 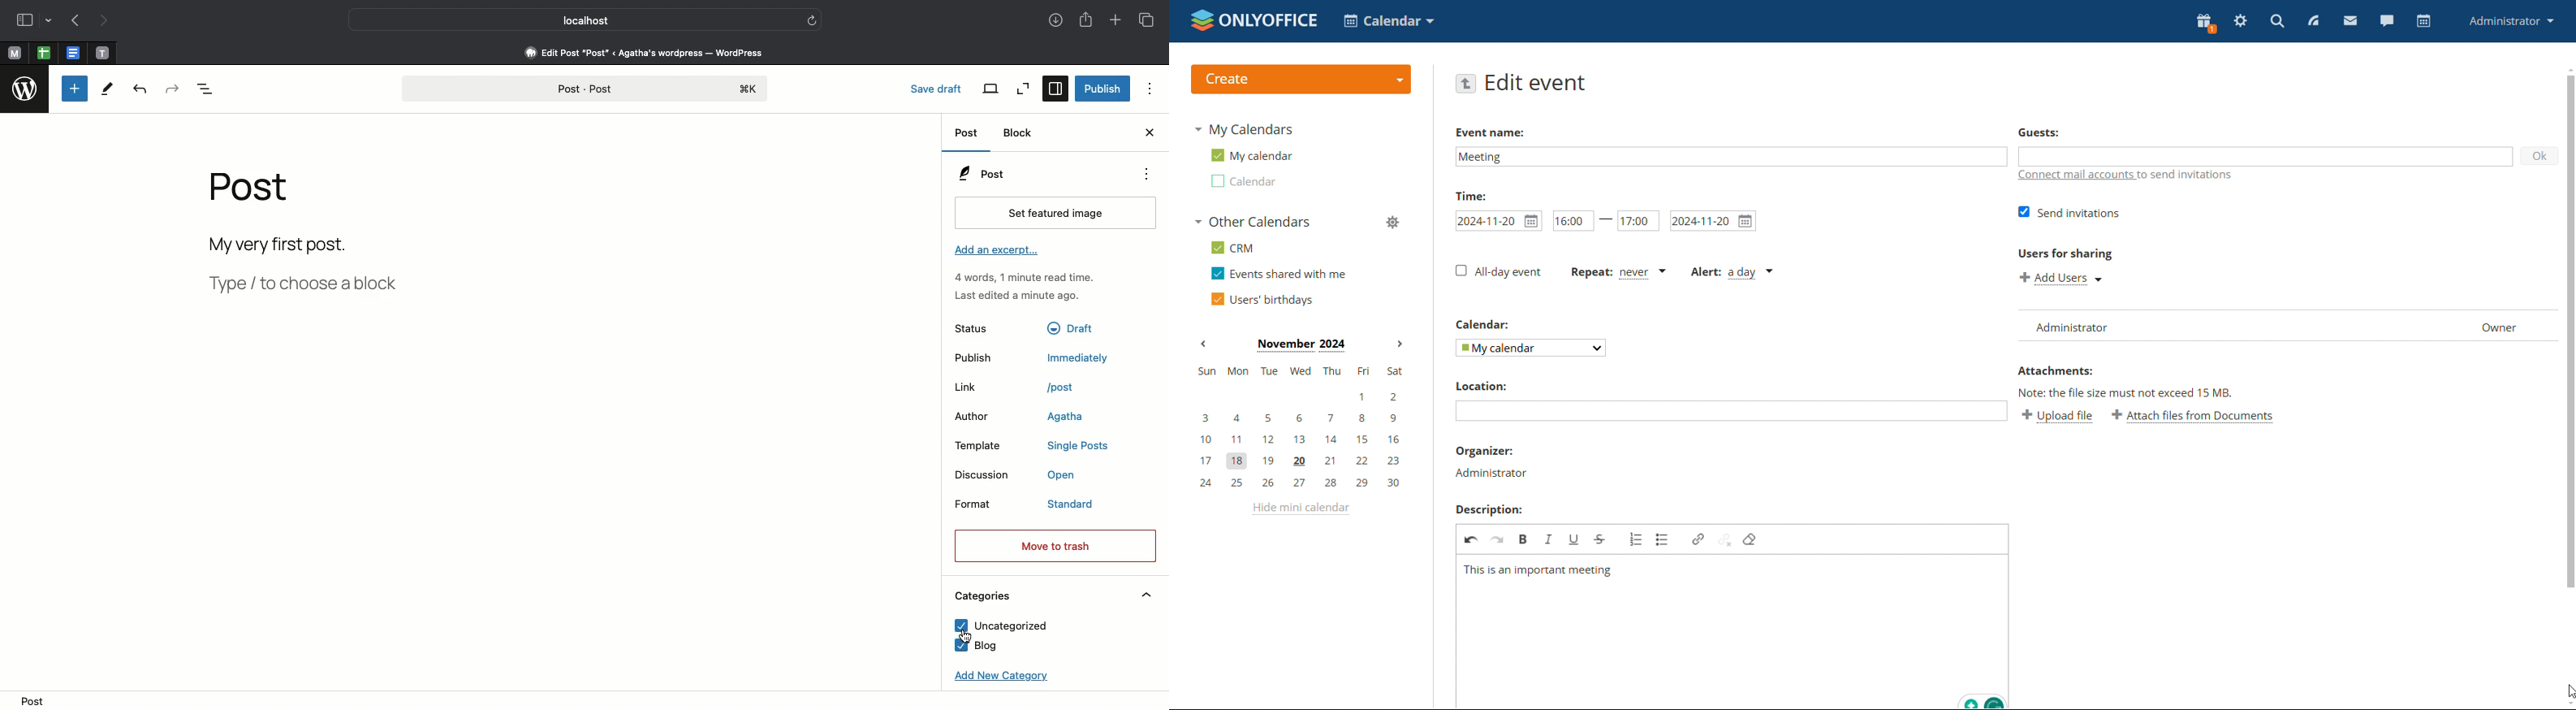 What do you see at coordinates (1054, 89) in the screenshot?
I see `Sidebar` at bounding box center [1054, 89].